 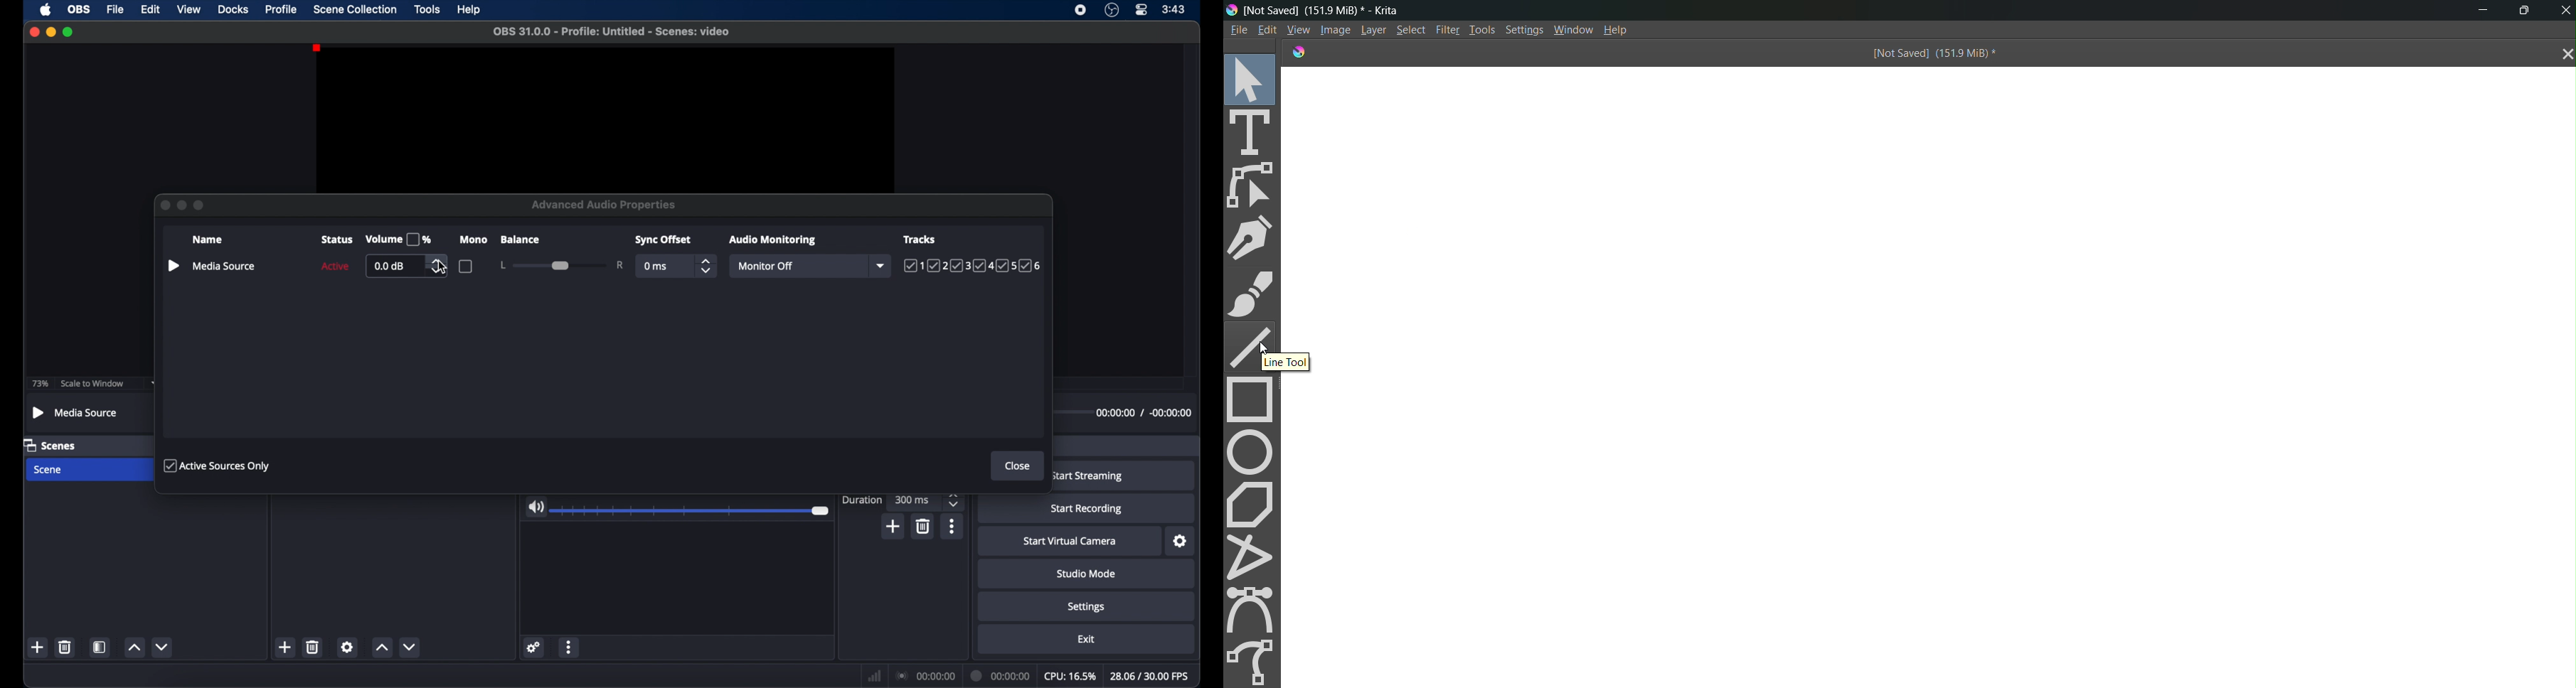 I want to click on [Not Saved] (151.9 MiB) * - Krita, so click(x=1331, y=10).